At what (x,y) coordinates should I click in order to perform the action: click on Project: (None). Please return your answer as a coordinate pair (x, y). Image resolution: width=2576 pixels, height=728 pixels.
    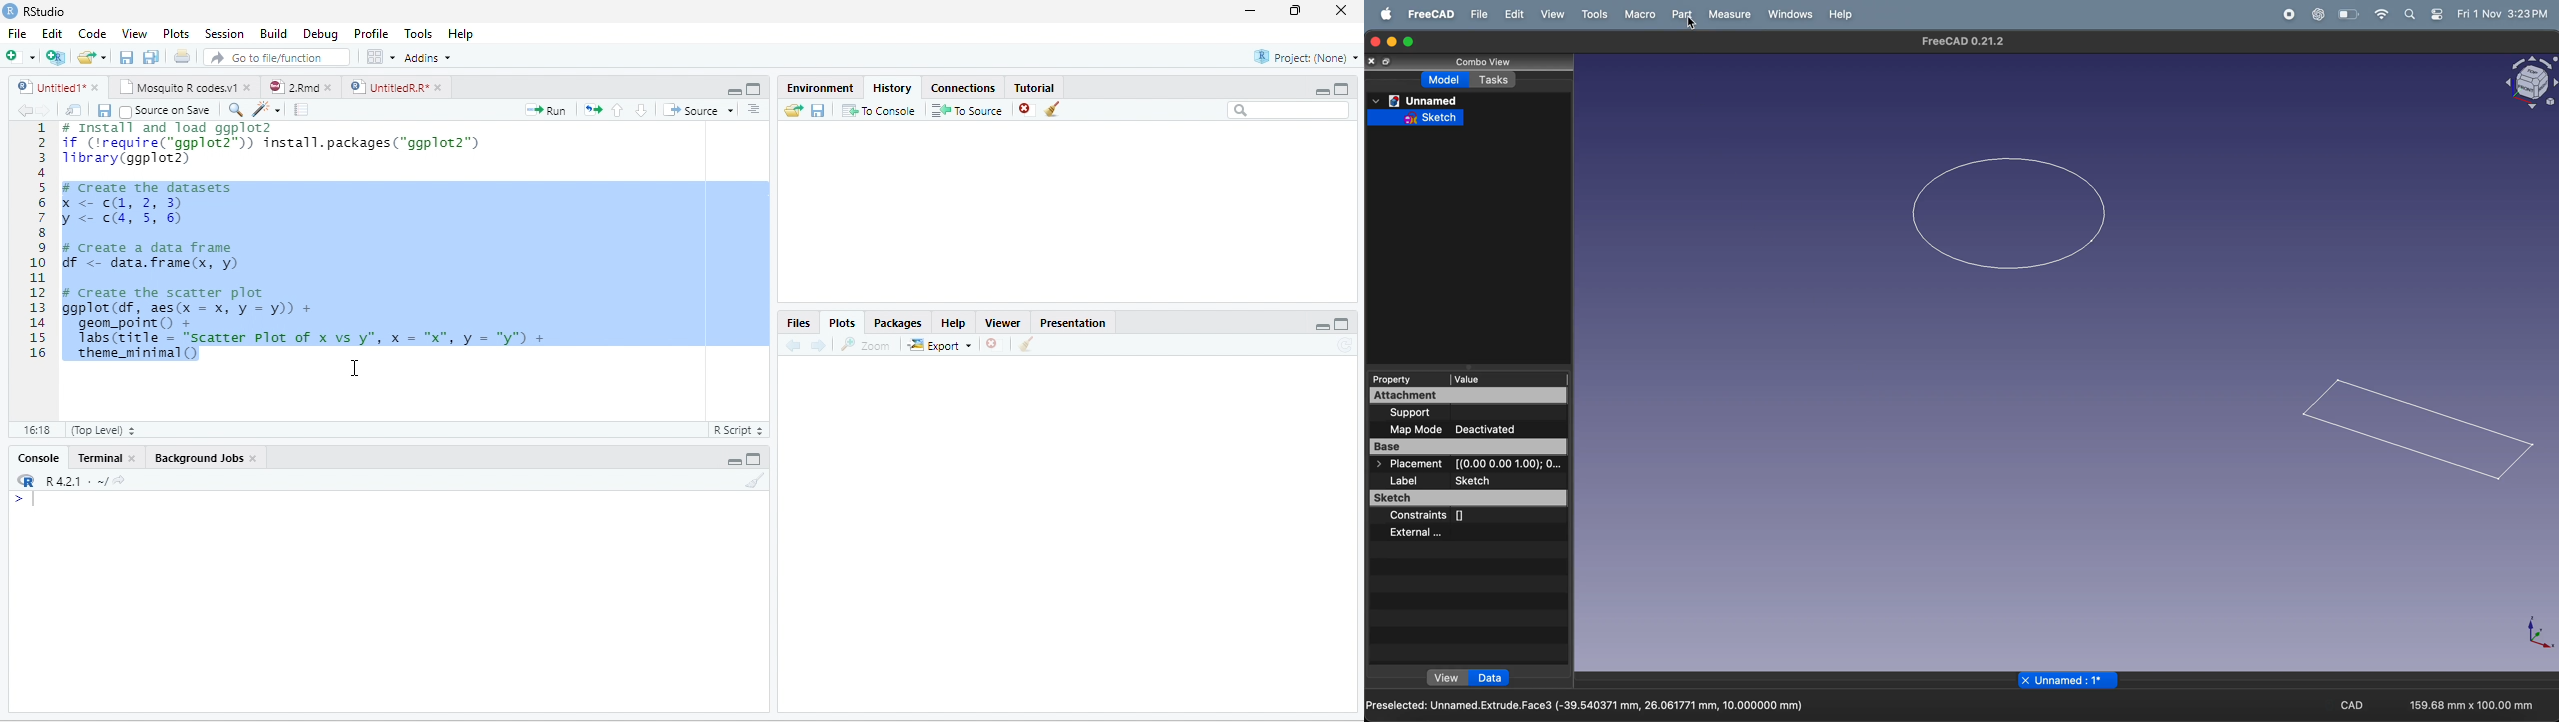
    Looking at the image, I should click on (1305, 57).